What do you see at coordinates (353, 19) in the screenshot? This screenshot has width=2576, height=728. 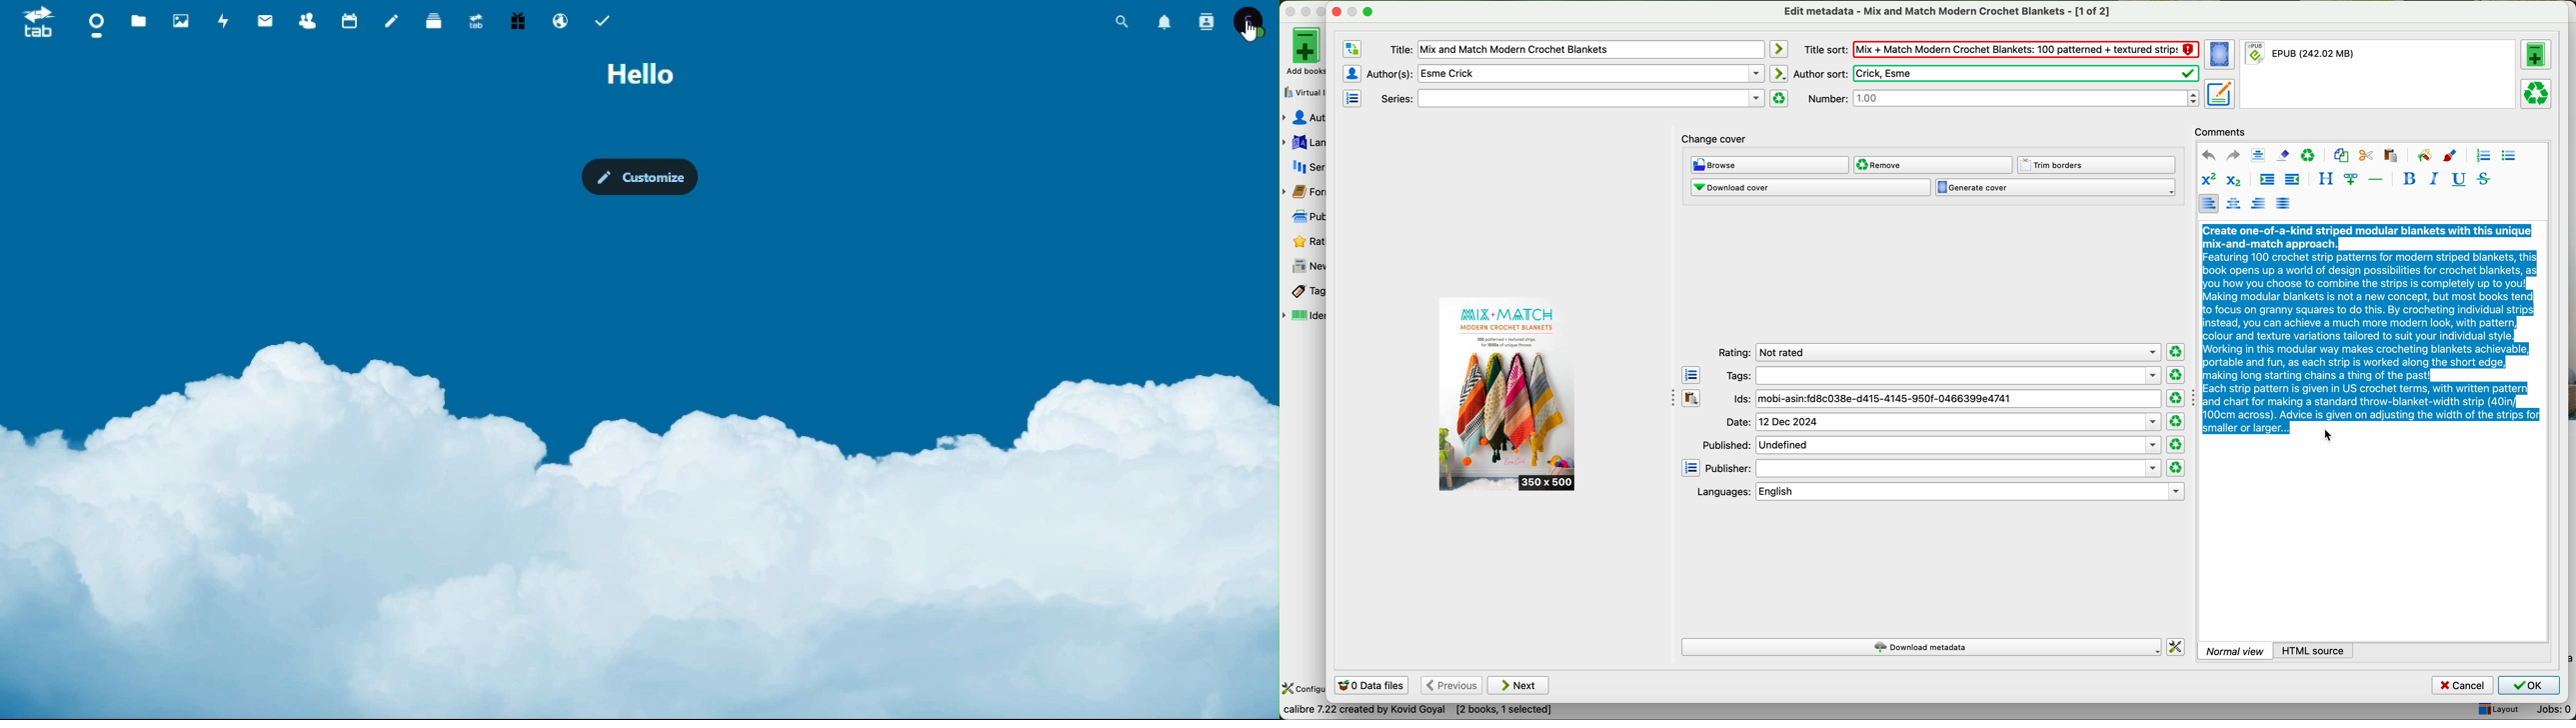 I see `Calendar` at bounding box center [353, 19].